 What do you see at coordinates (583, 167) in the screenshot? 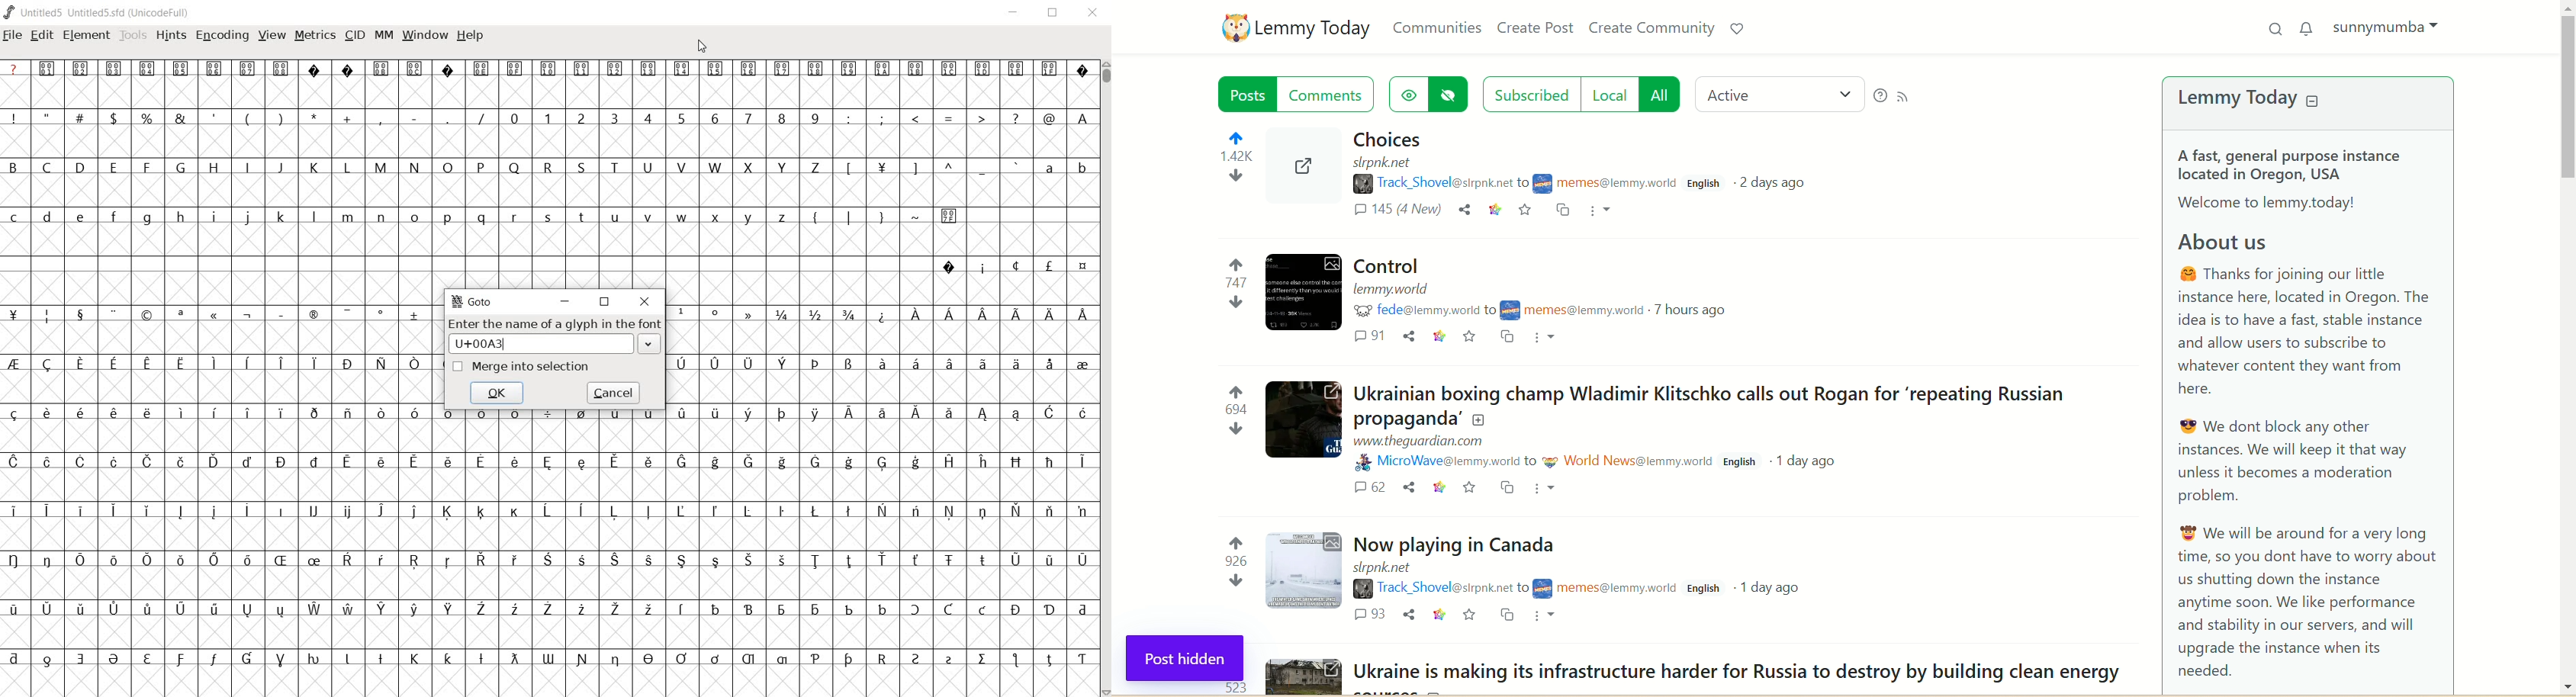
I see `S` at bounding box center [583, 167].